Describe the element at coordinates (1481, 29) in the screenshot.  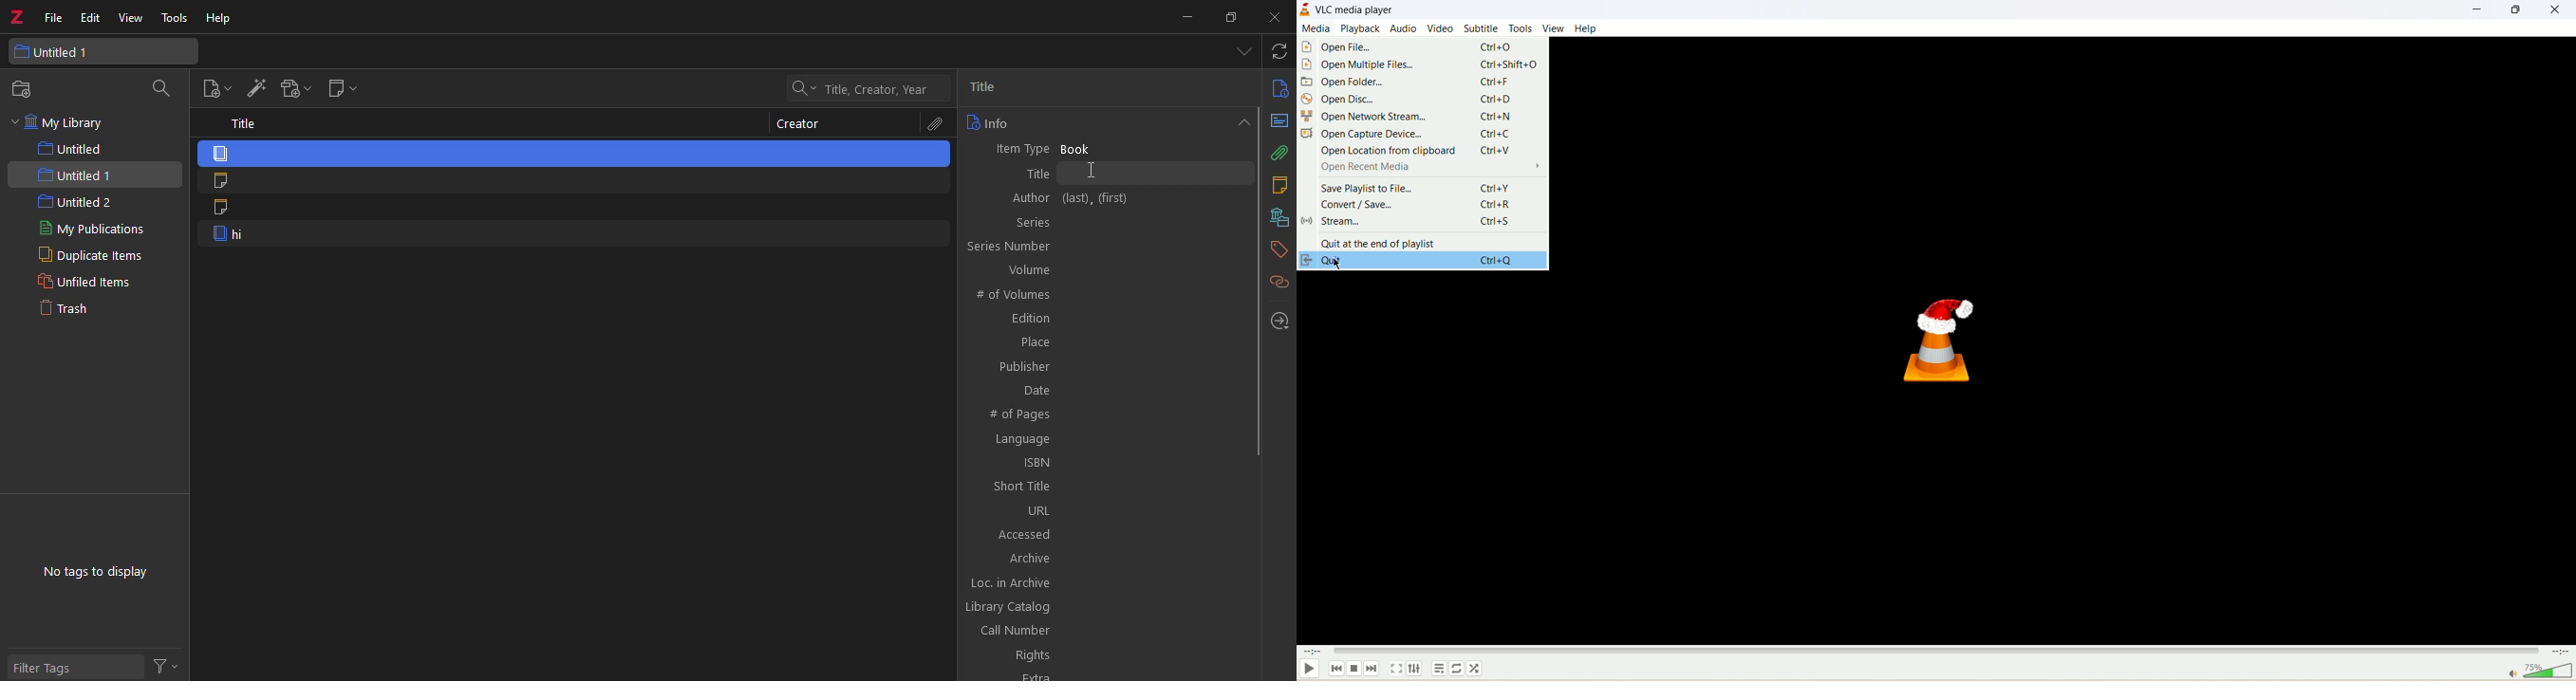
I see `subtitle` at that location.